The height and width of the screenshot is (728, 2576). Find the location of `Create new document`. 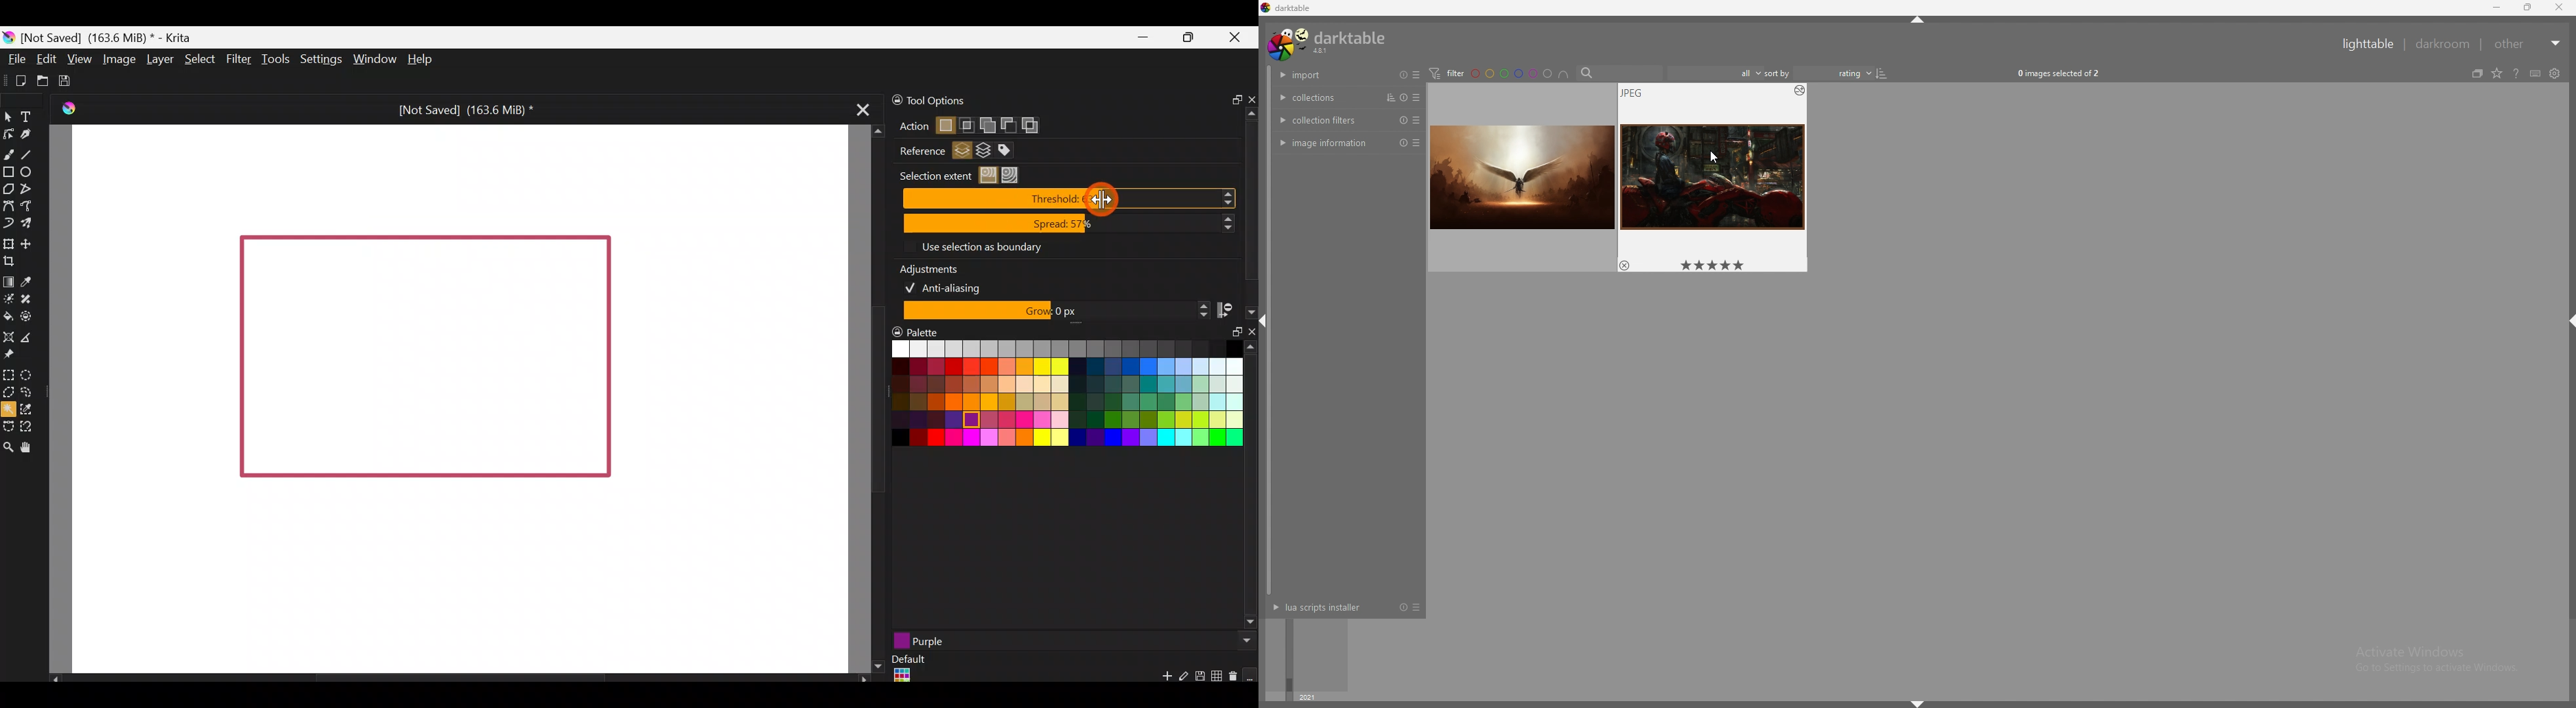

Create new document is located at coordinates (16, 79).